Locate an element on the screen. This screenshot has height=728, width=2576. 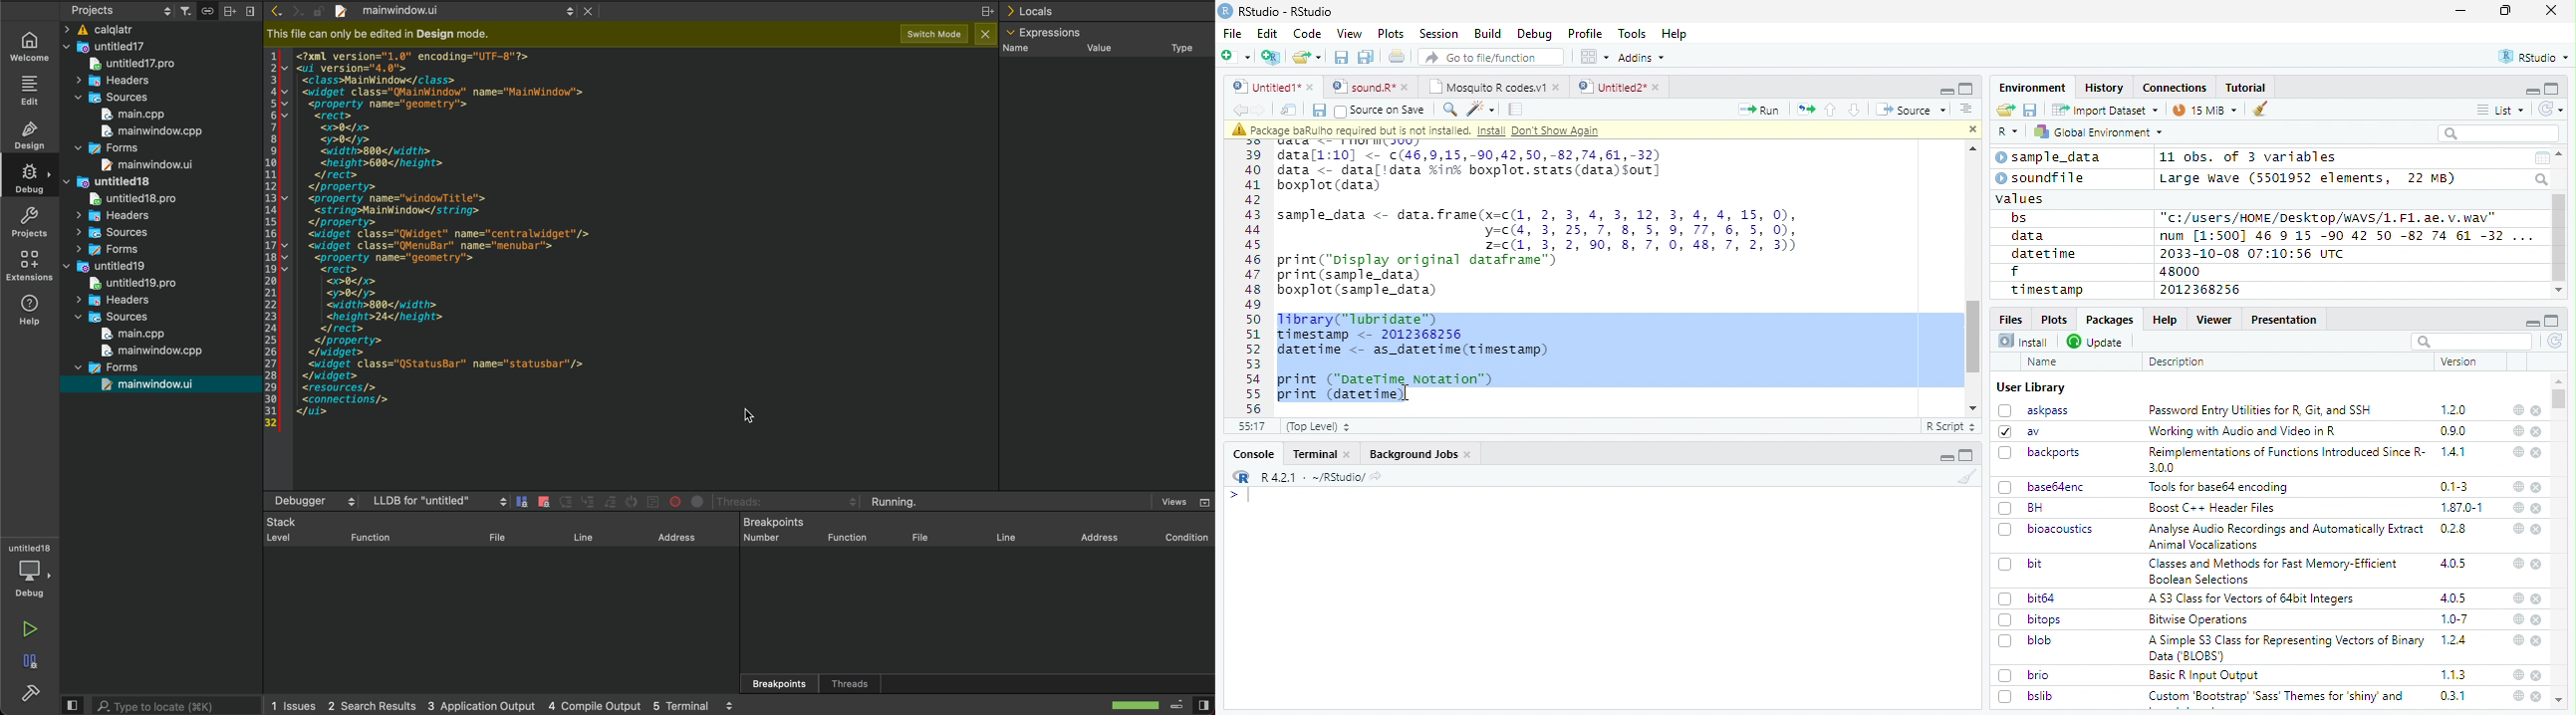
Show document outline is located at coordinates (1964, 109).